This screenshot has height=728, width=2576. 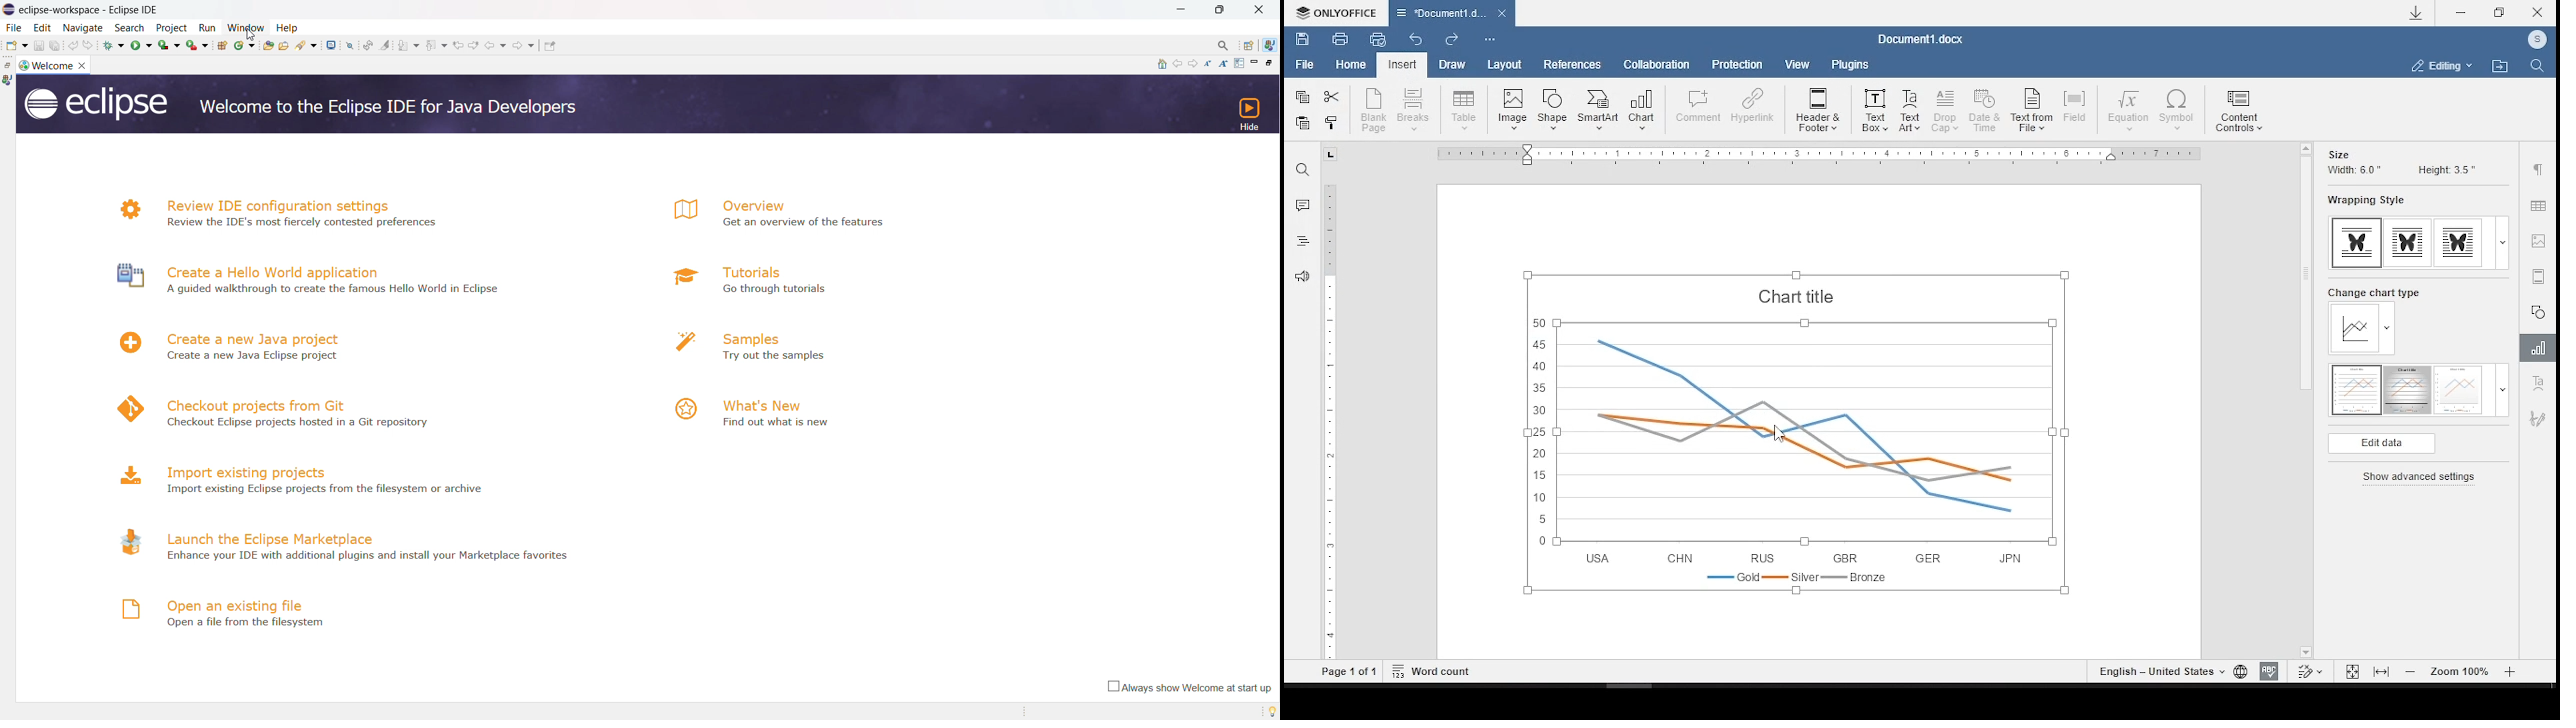 What do you see at coordinates (1303, 38) in the screenshot?
I see `save` at bounding box center [1303, 38].